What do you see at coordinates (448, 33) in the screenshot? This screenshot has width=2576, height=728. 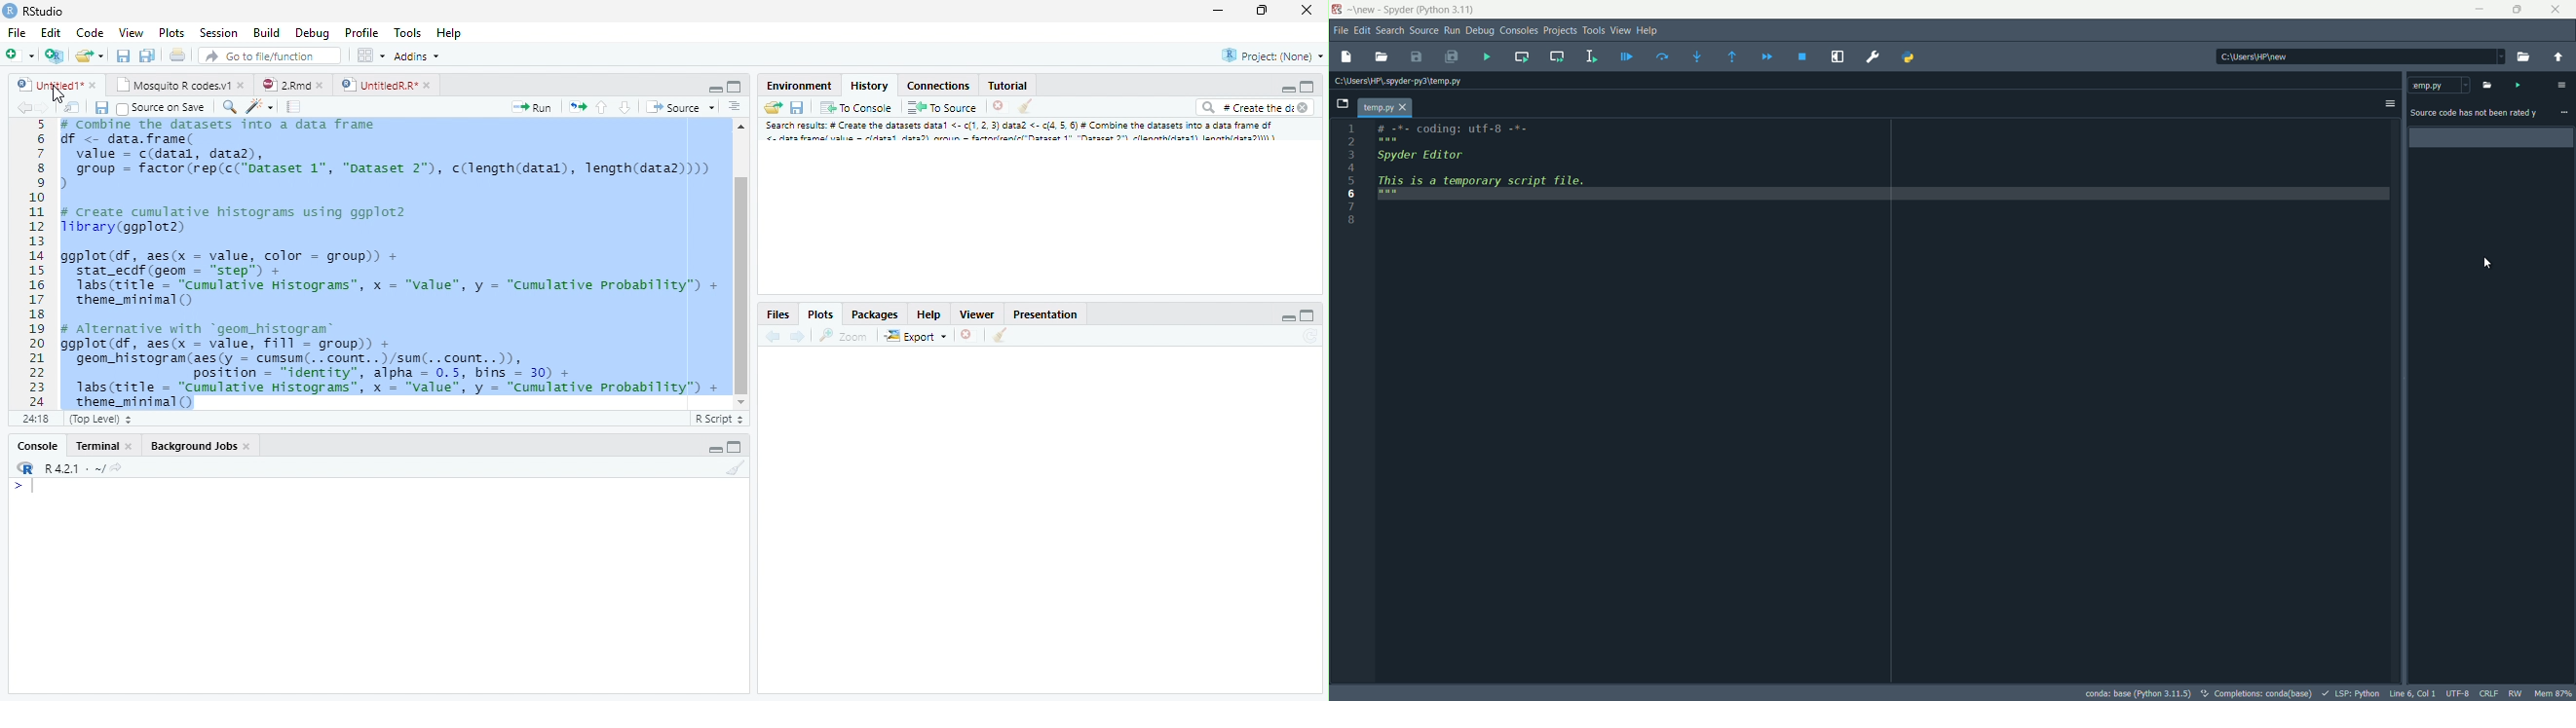 I see `Help` at bounding box center [448, 33].